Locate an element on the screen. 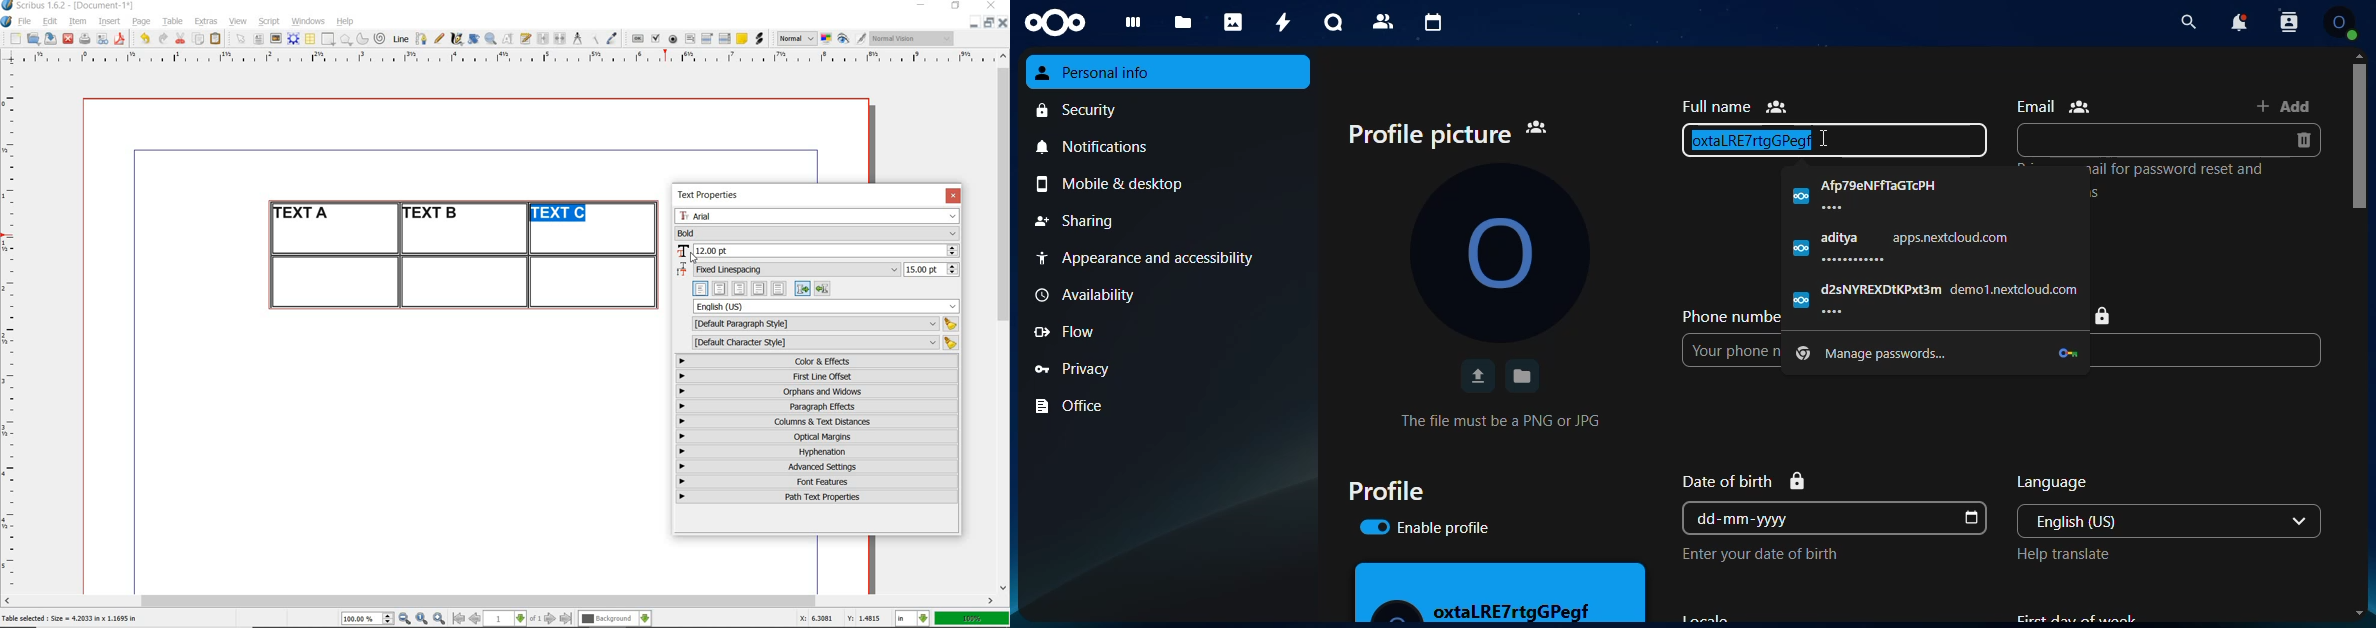 This screenshot has width=2380, height=644. profile preview is located at coordinates (1501, 592).